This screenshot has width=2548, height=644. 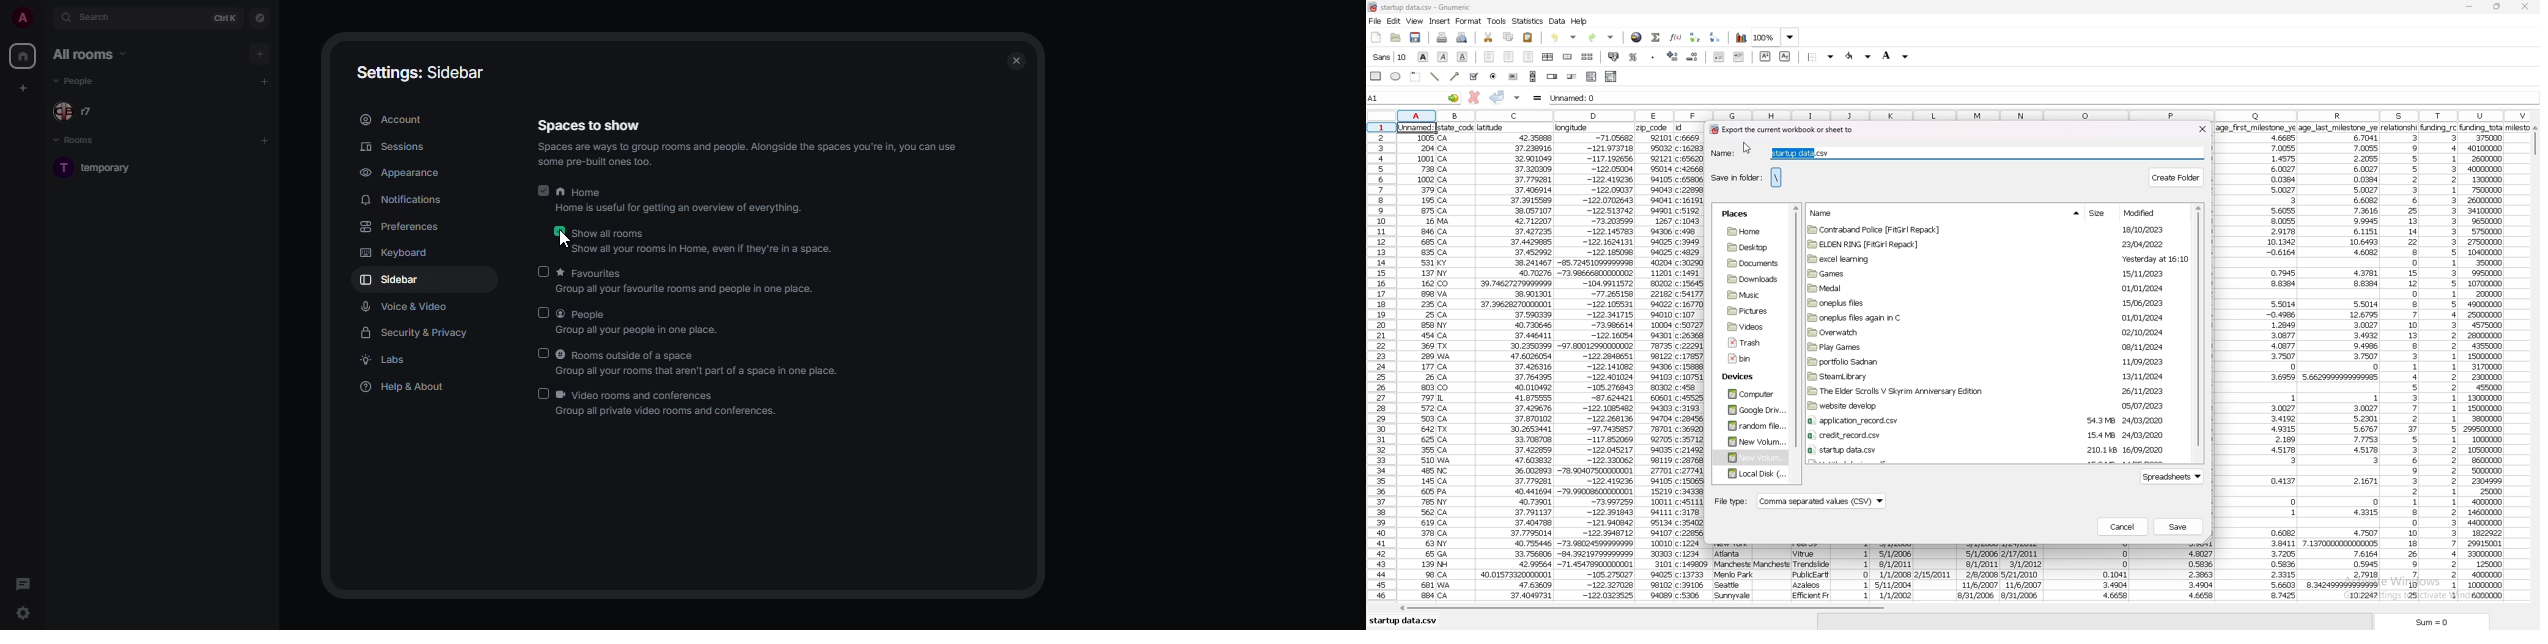 What do you see at coordinates (1715, 37) in the screenshot?
I see `sort descending` at bounding box center [1715, 37].